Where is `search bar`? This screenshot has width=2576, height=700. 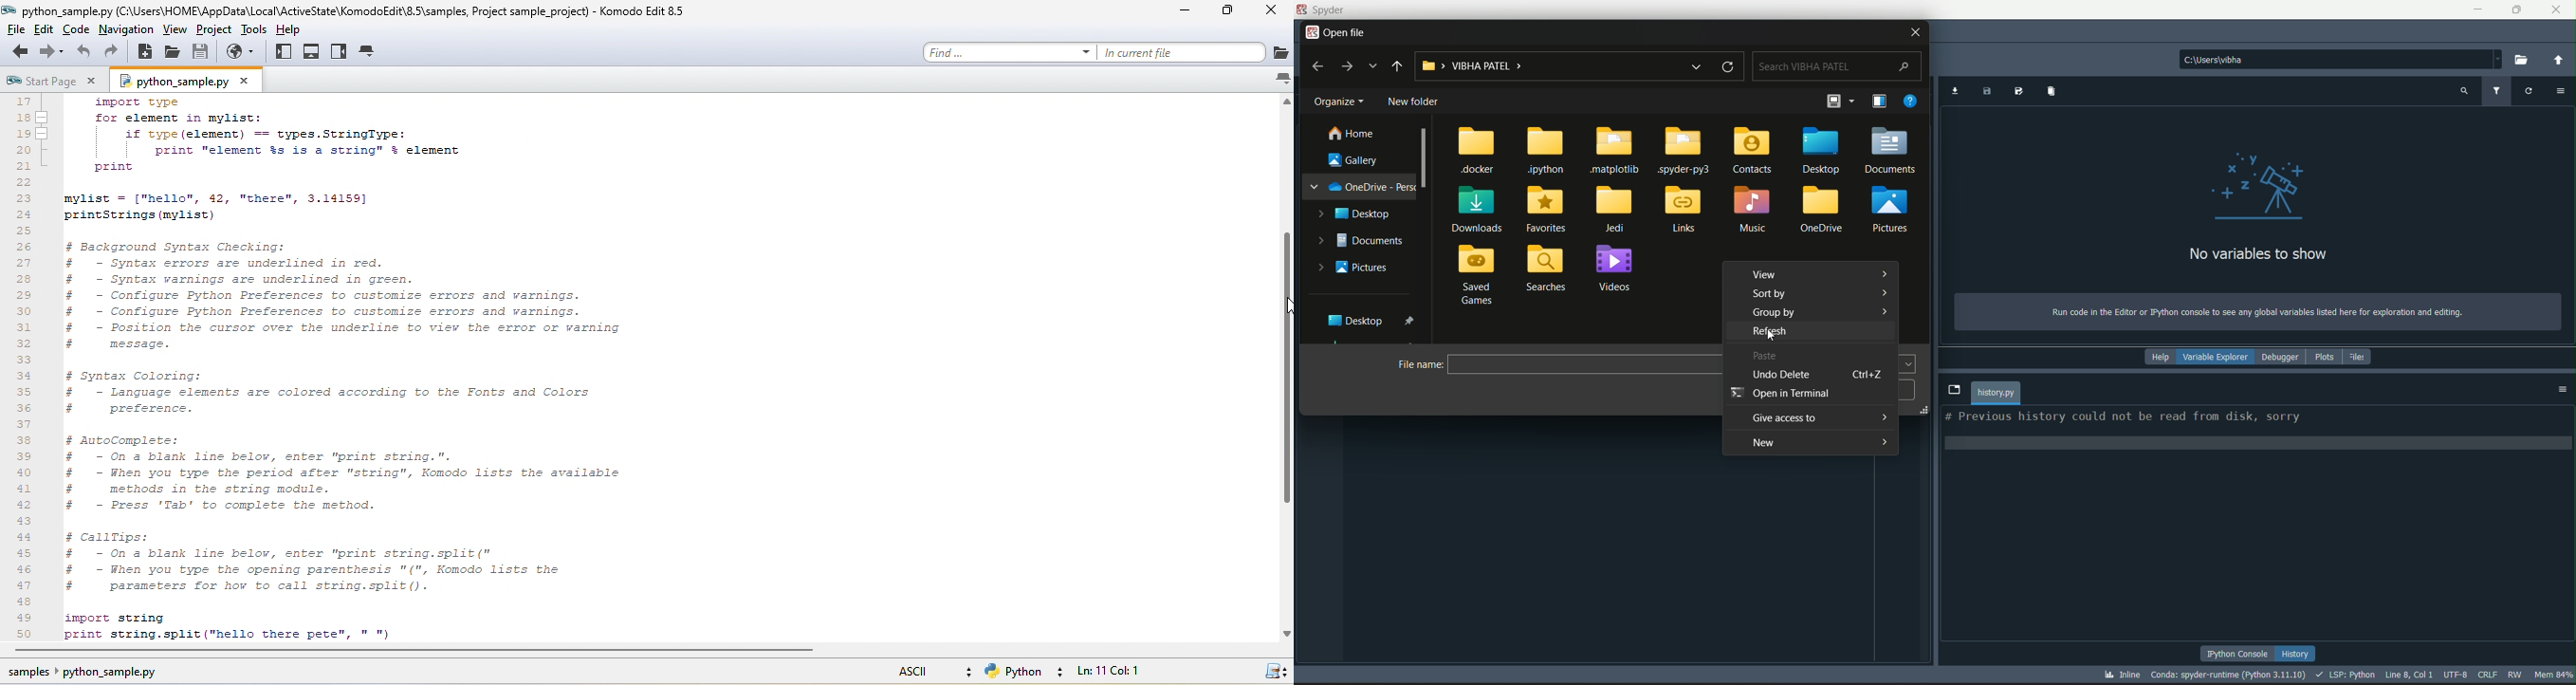 search bar is located at coordinates (1837, 66).